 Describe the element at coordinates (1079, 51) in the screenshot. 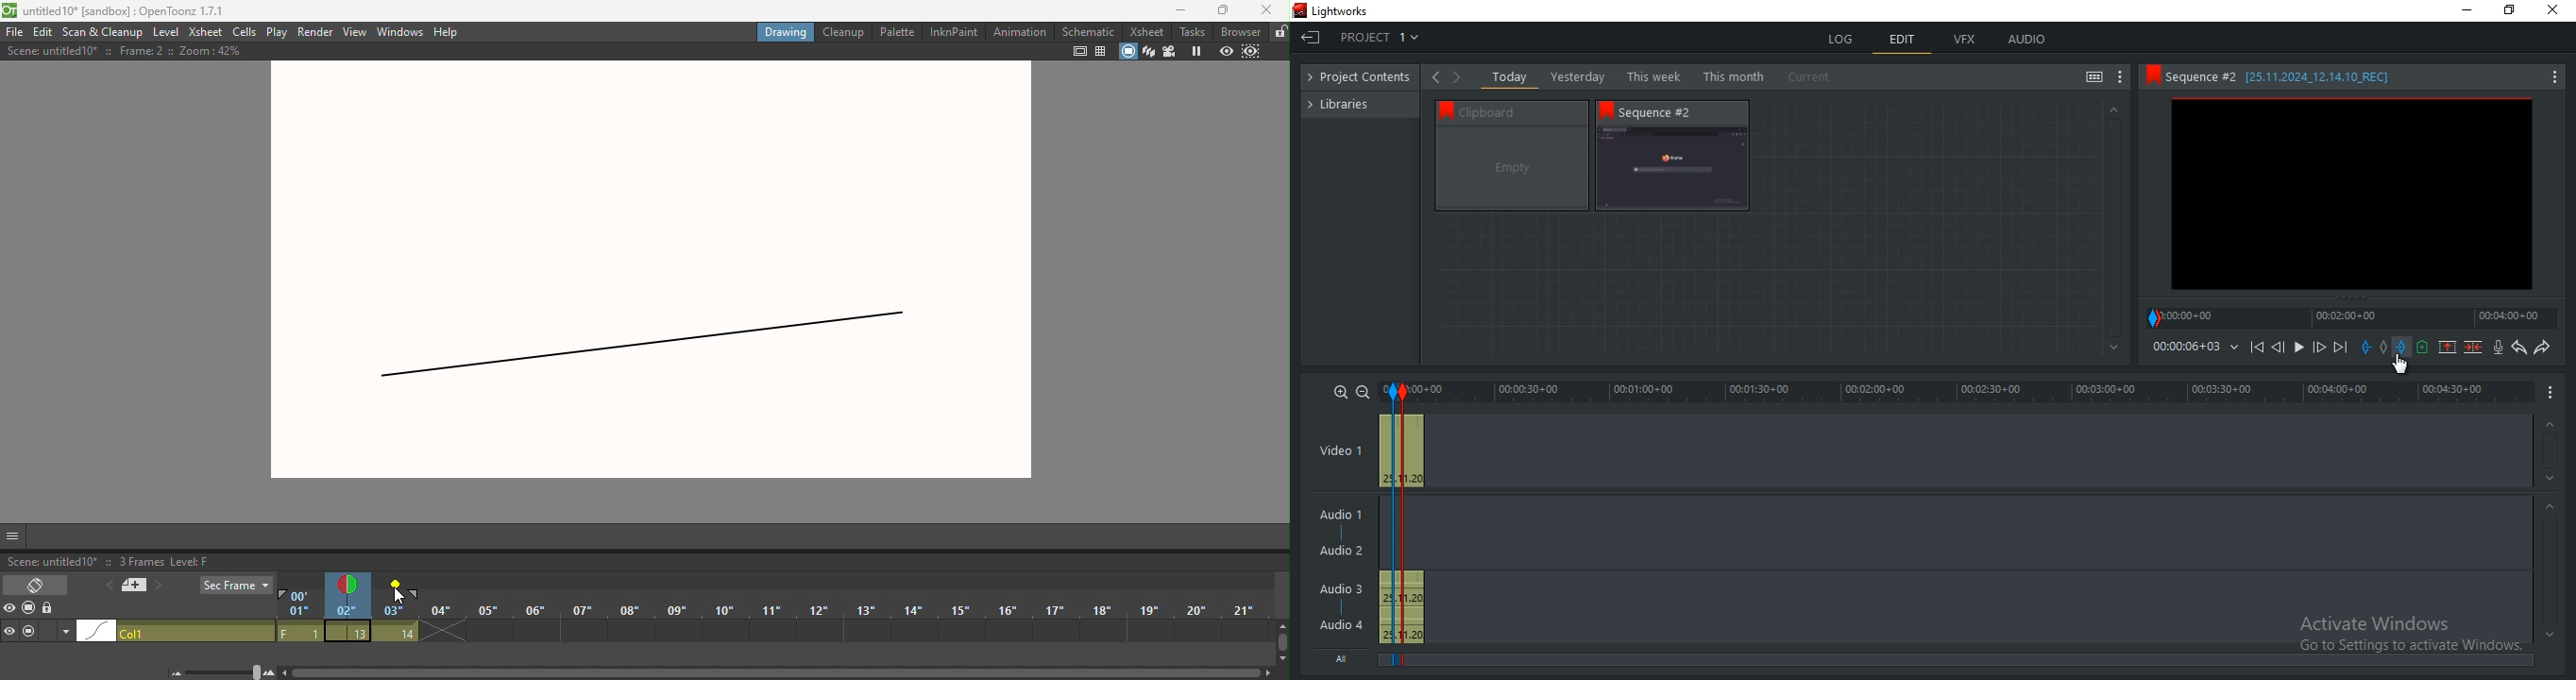

I see `safe area` at that location.